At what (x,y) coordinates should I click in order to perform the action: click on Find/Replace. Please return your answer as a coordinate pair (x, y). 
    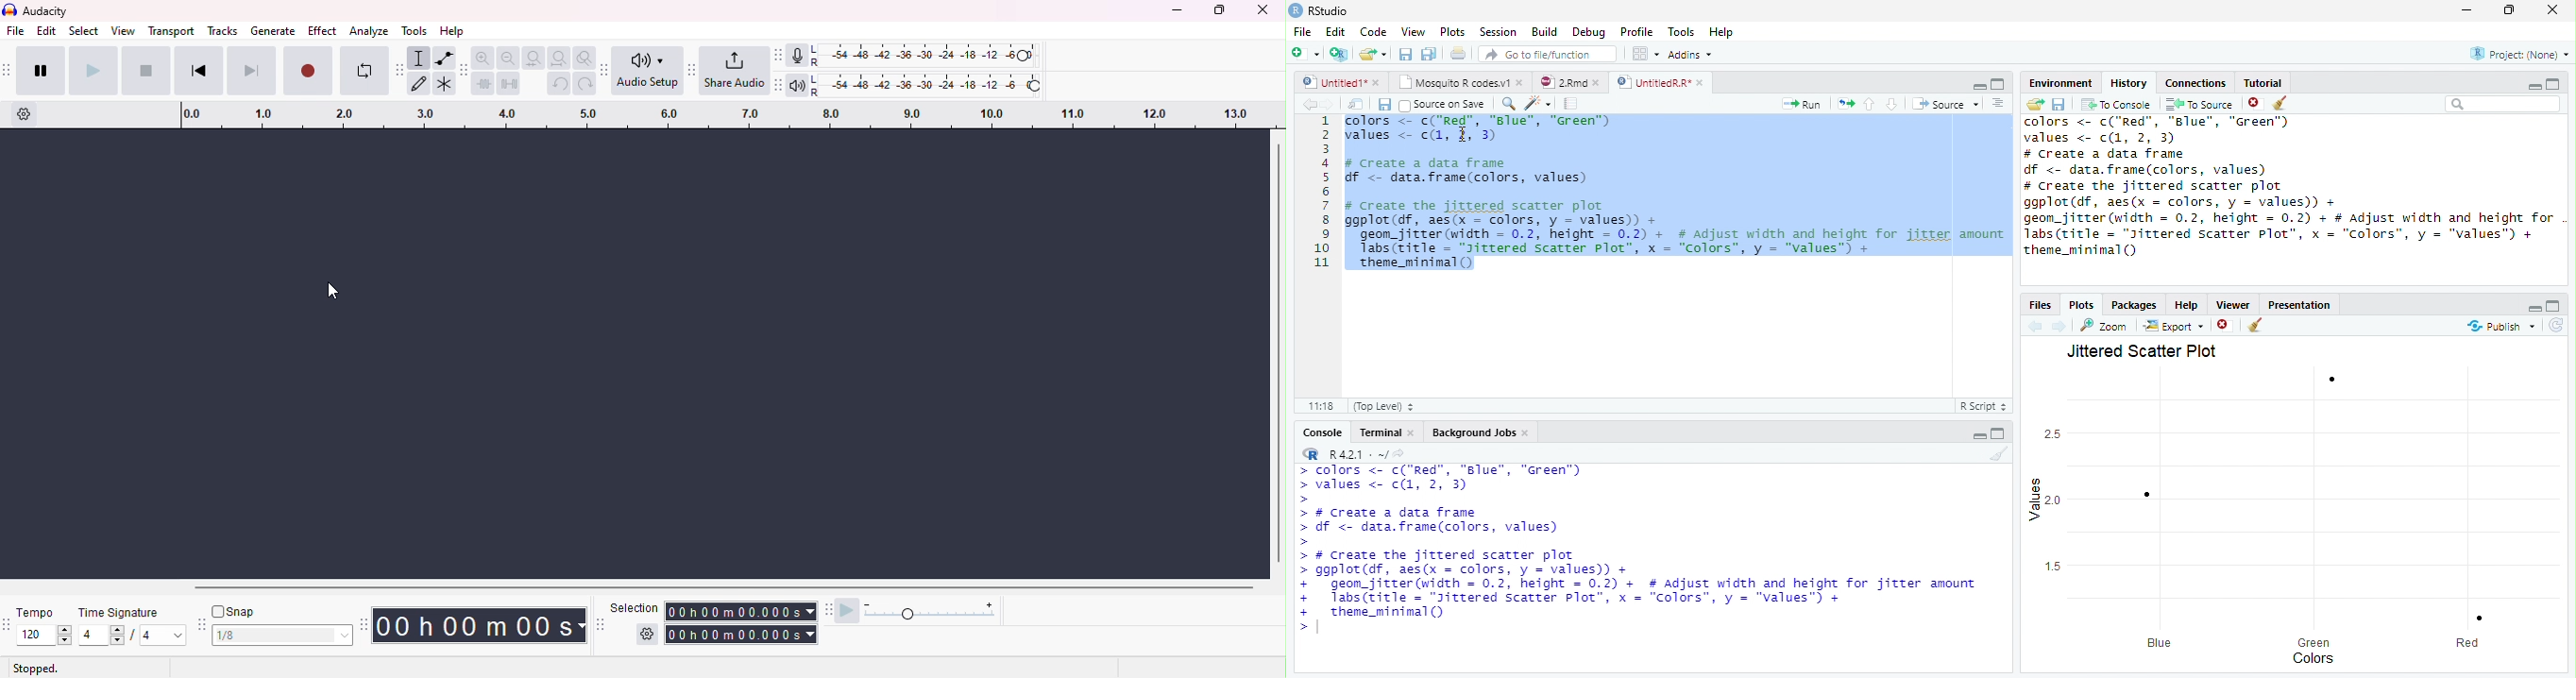
    Looking at the image, I should click on (1509, 103).